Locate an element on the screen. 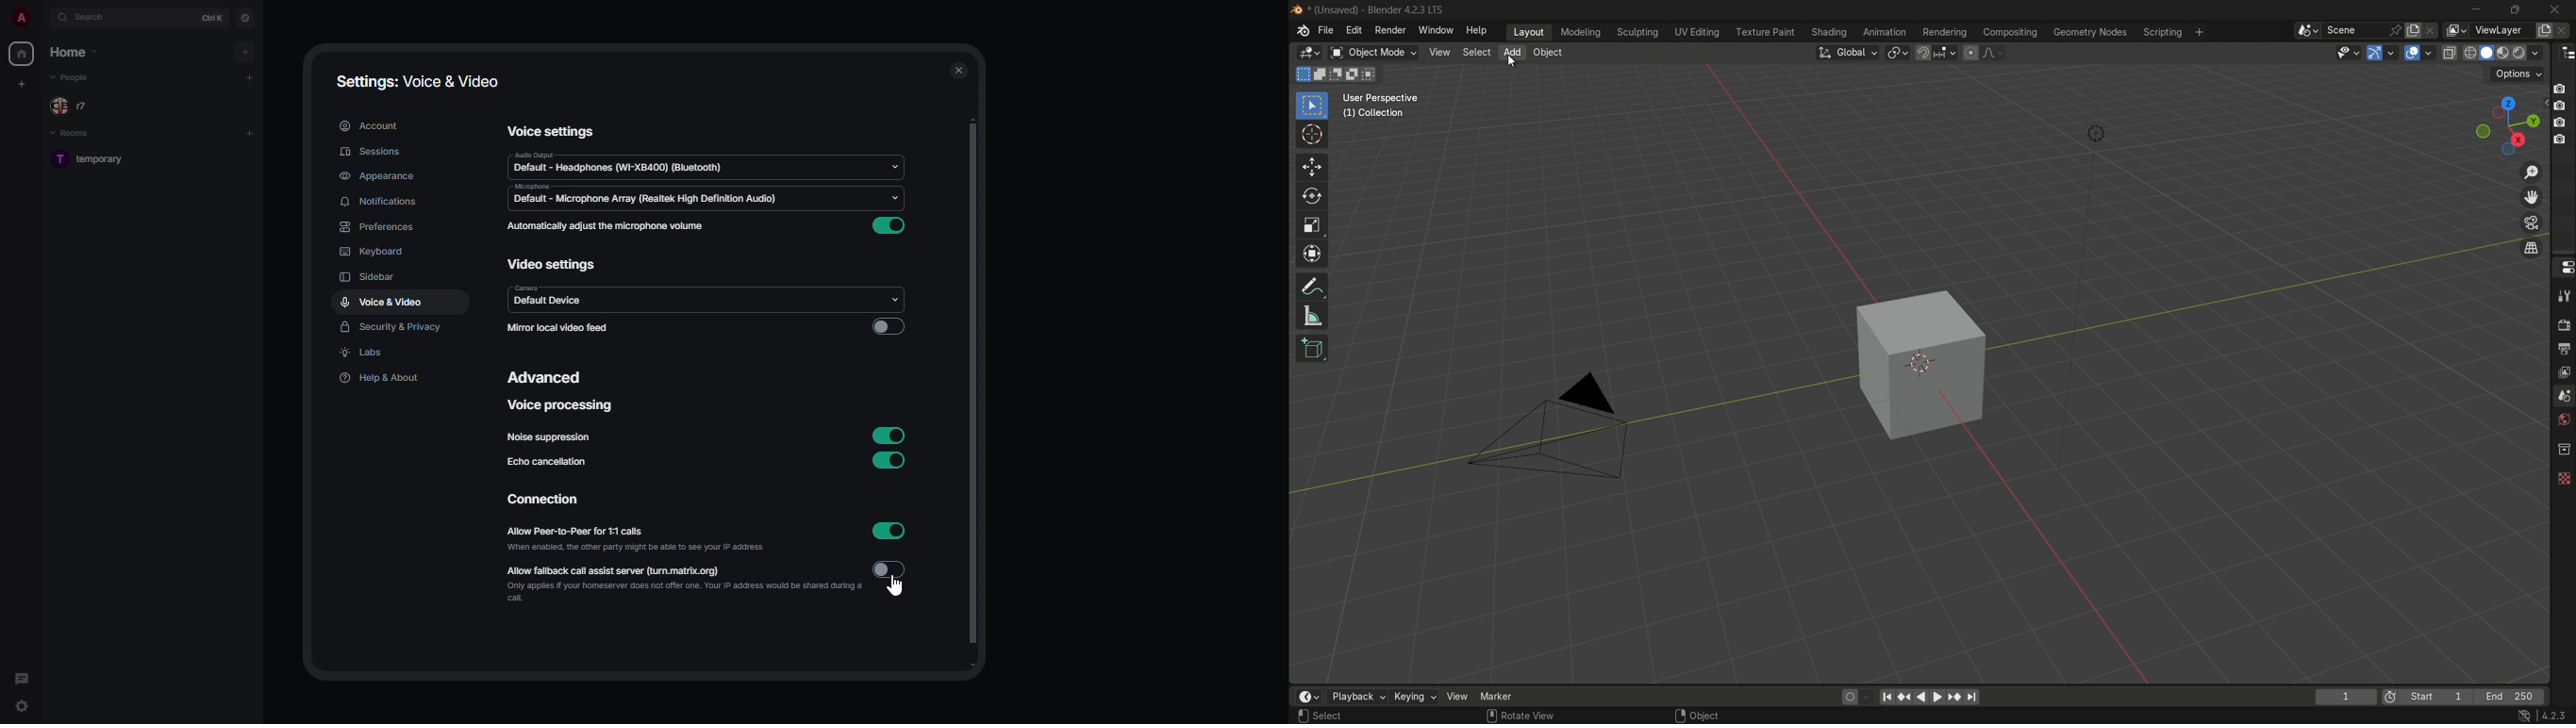  create new space is located at coordinates (23, 84).